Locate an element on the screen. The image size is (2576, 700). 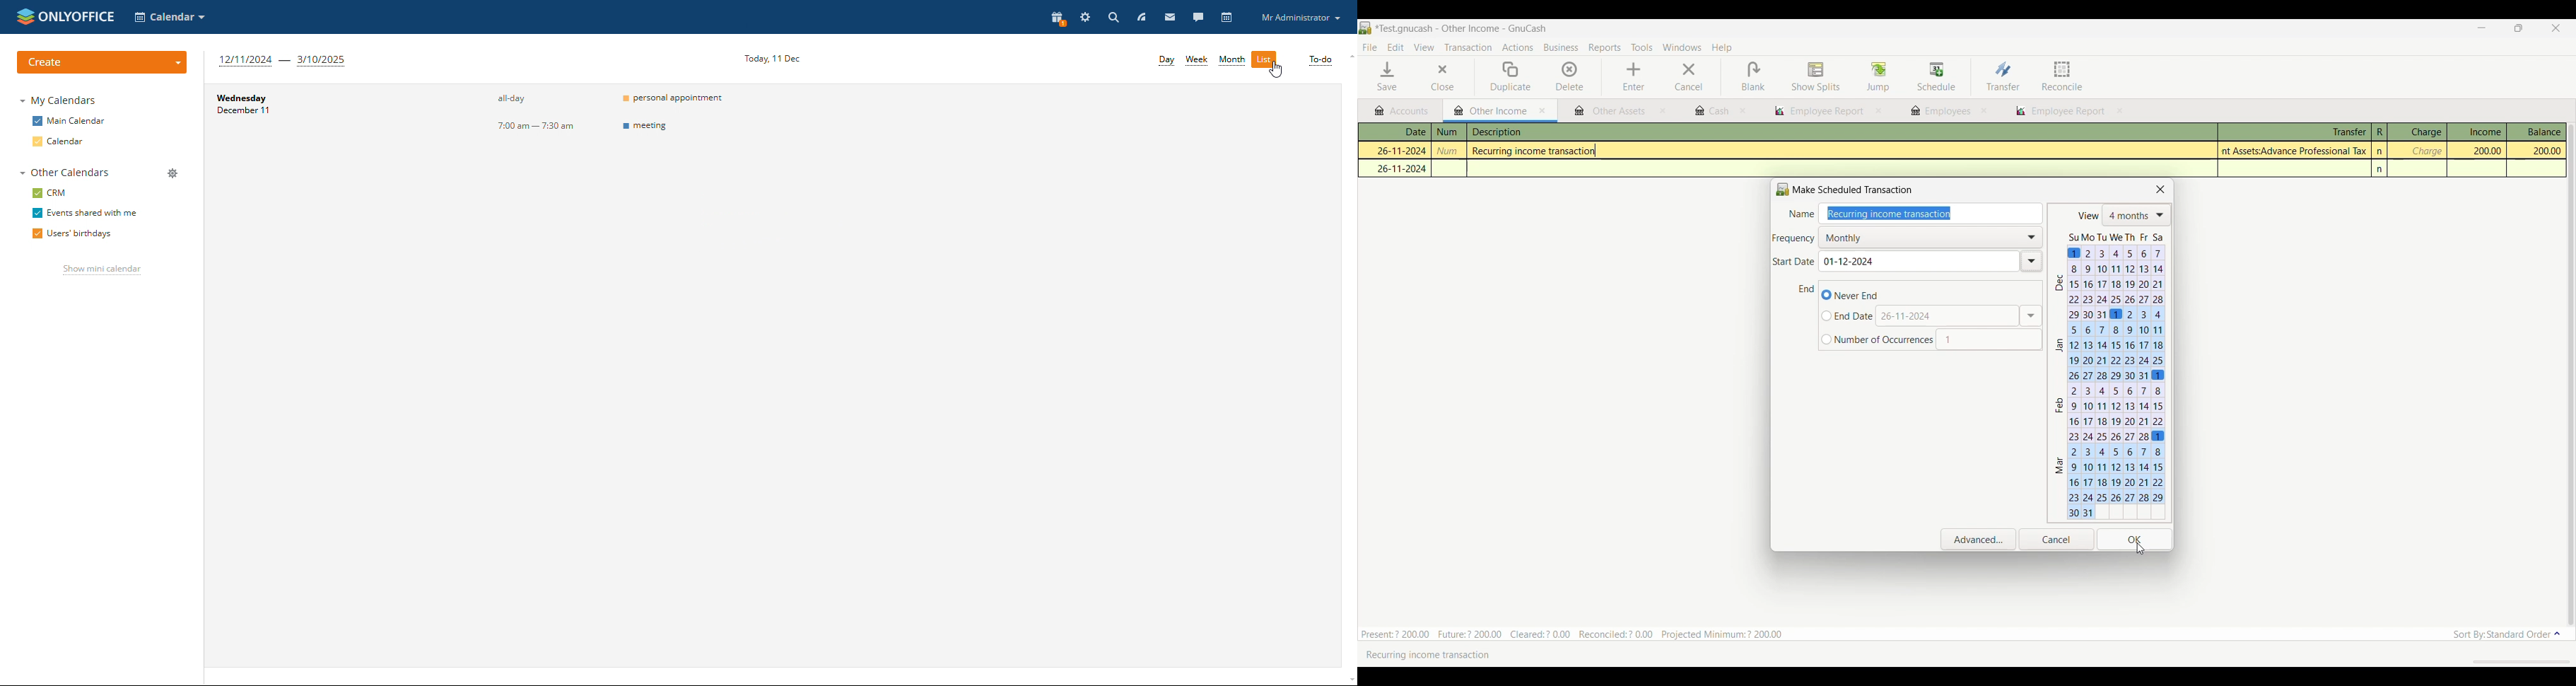
Transaction menu is located at coordinates (1468, 48).